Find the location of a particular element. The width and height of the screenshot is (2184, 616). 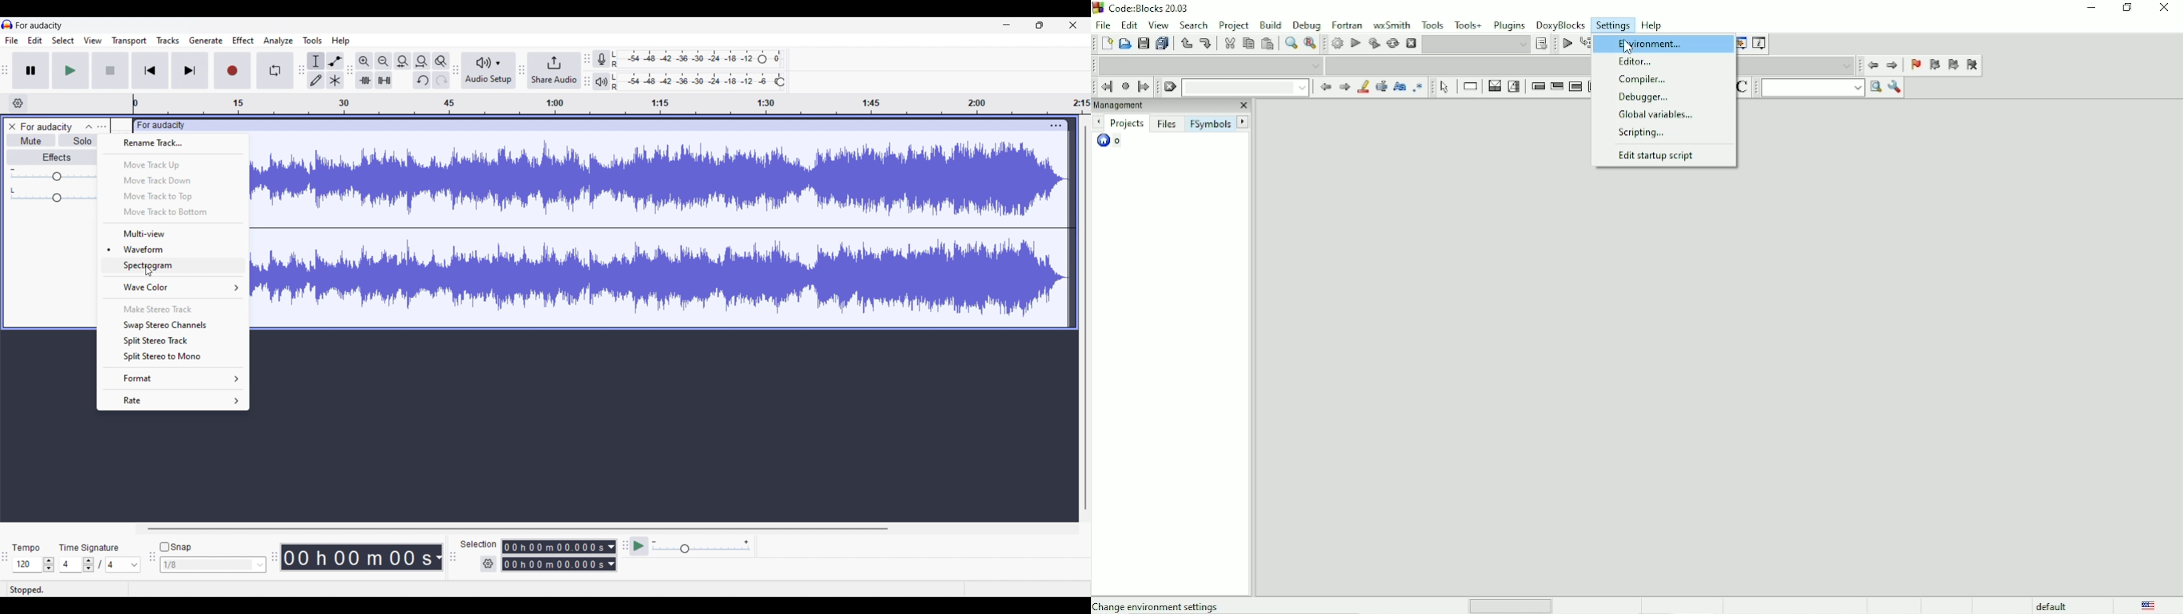

Trim audio outside selection is located at coordinates (364, 80).